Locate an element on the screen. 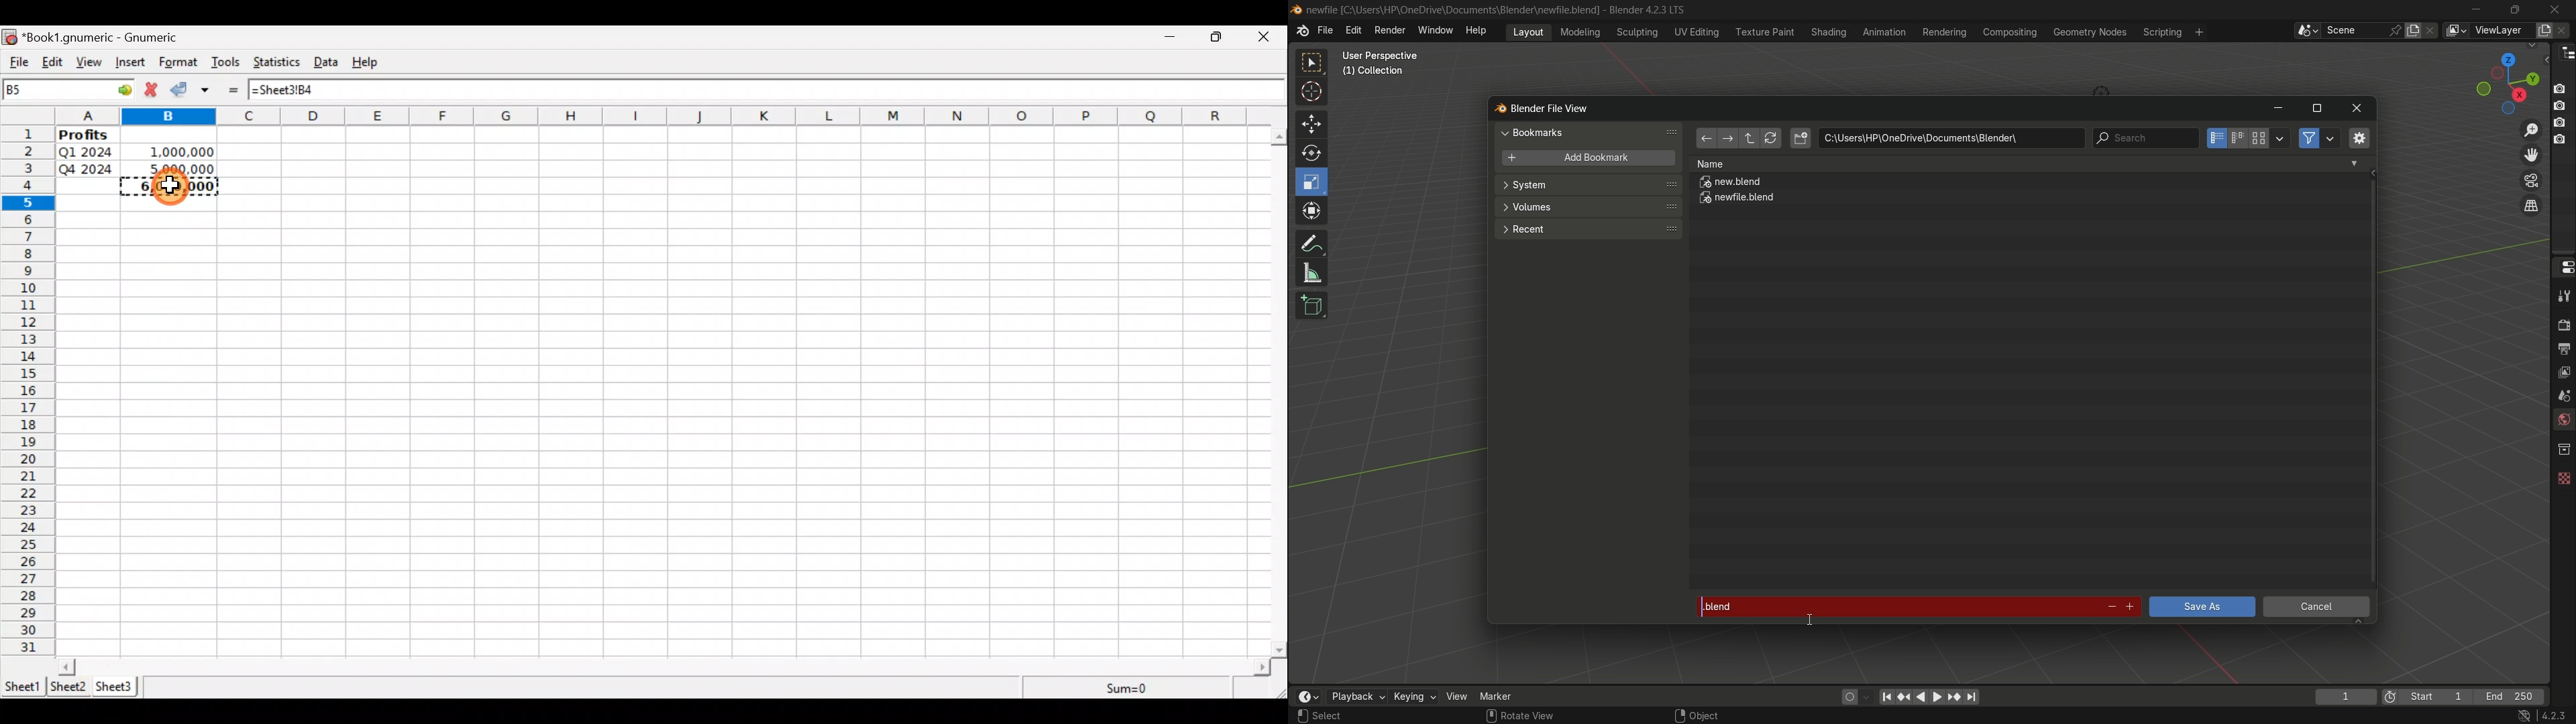  scroll down is located at coordinates (1280, 650).